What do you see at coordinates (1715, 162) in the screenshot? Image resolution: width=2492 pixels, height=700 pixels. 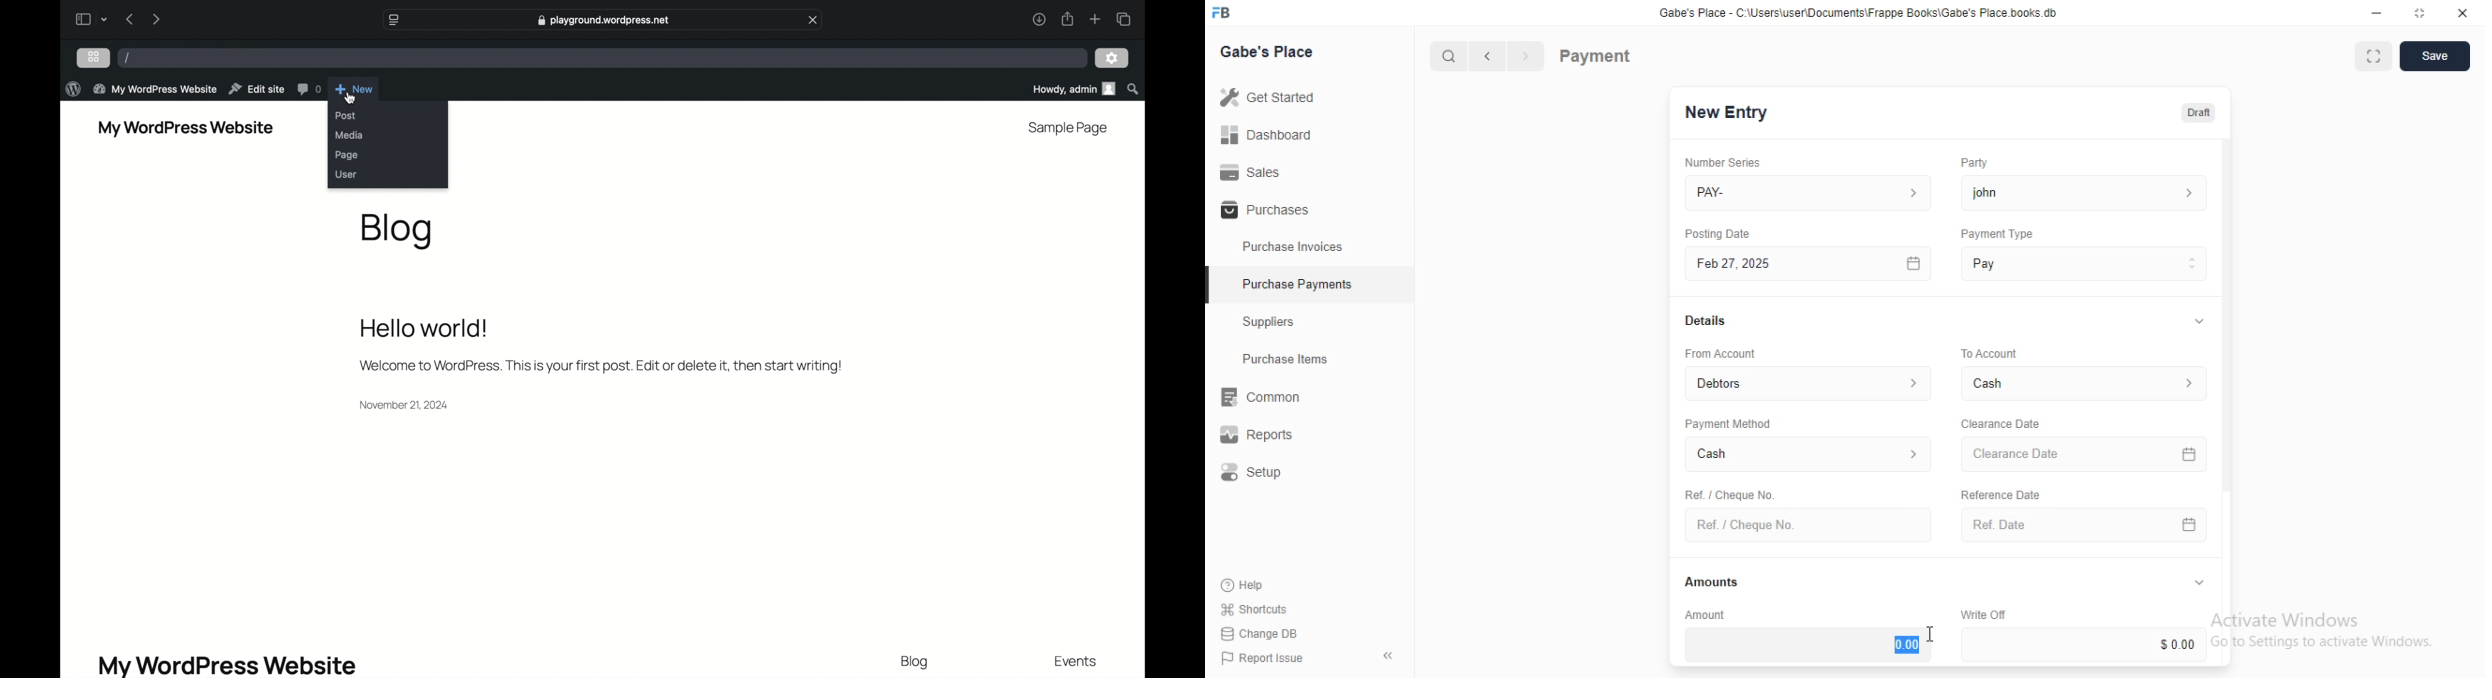 I see `Number Series` at bounding box center [1715, 162].